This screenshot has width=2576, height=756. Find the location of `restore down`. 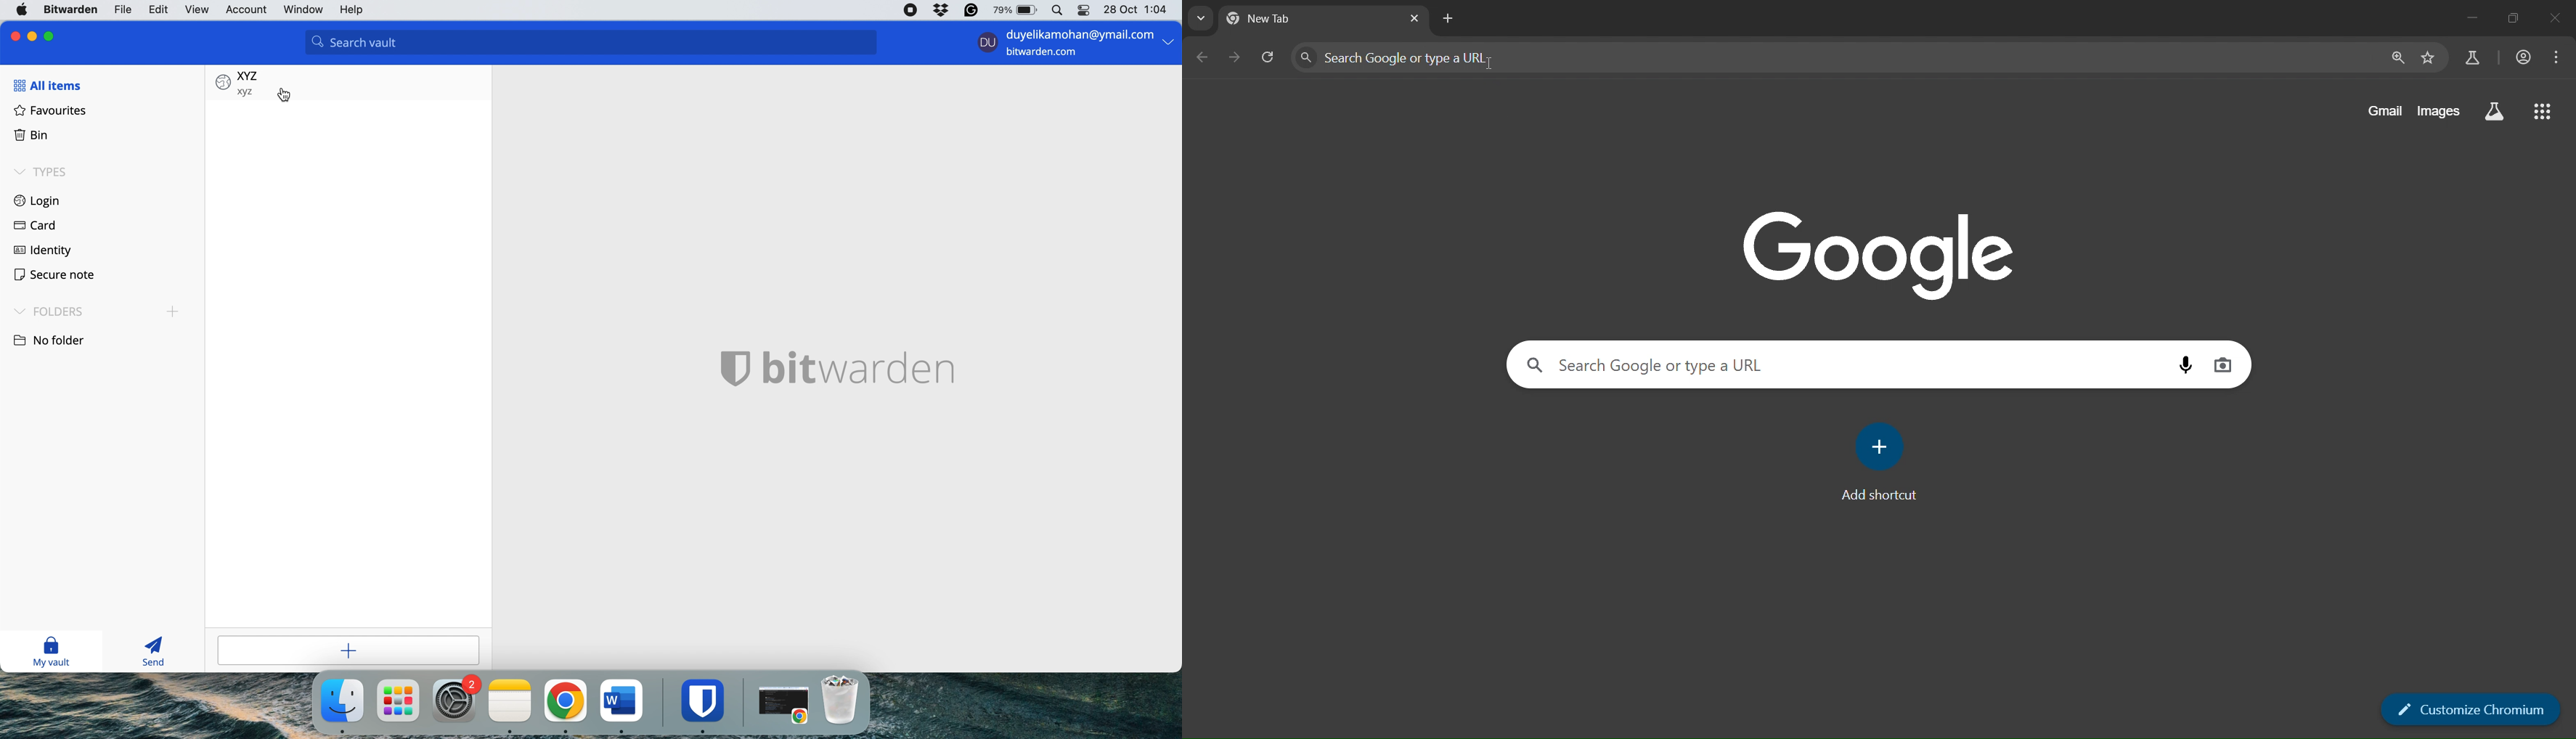

restore down is located at coordinates (2518, 17).